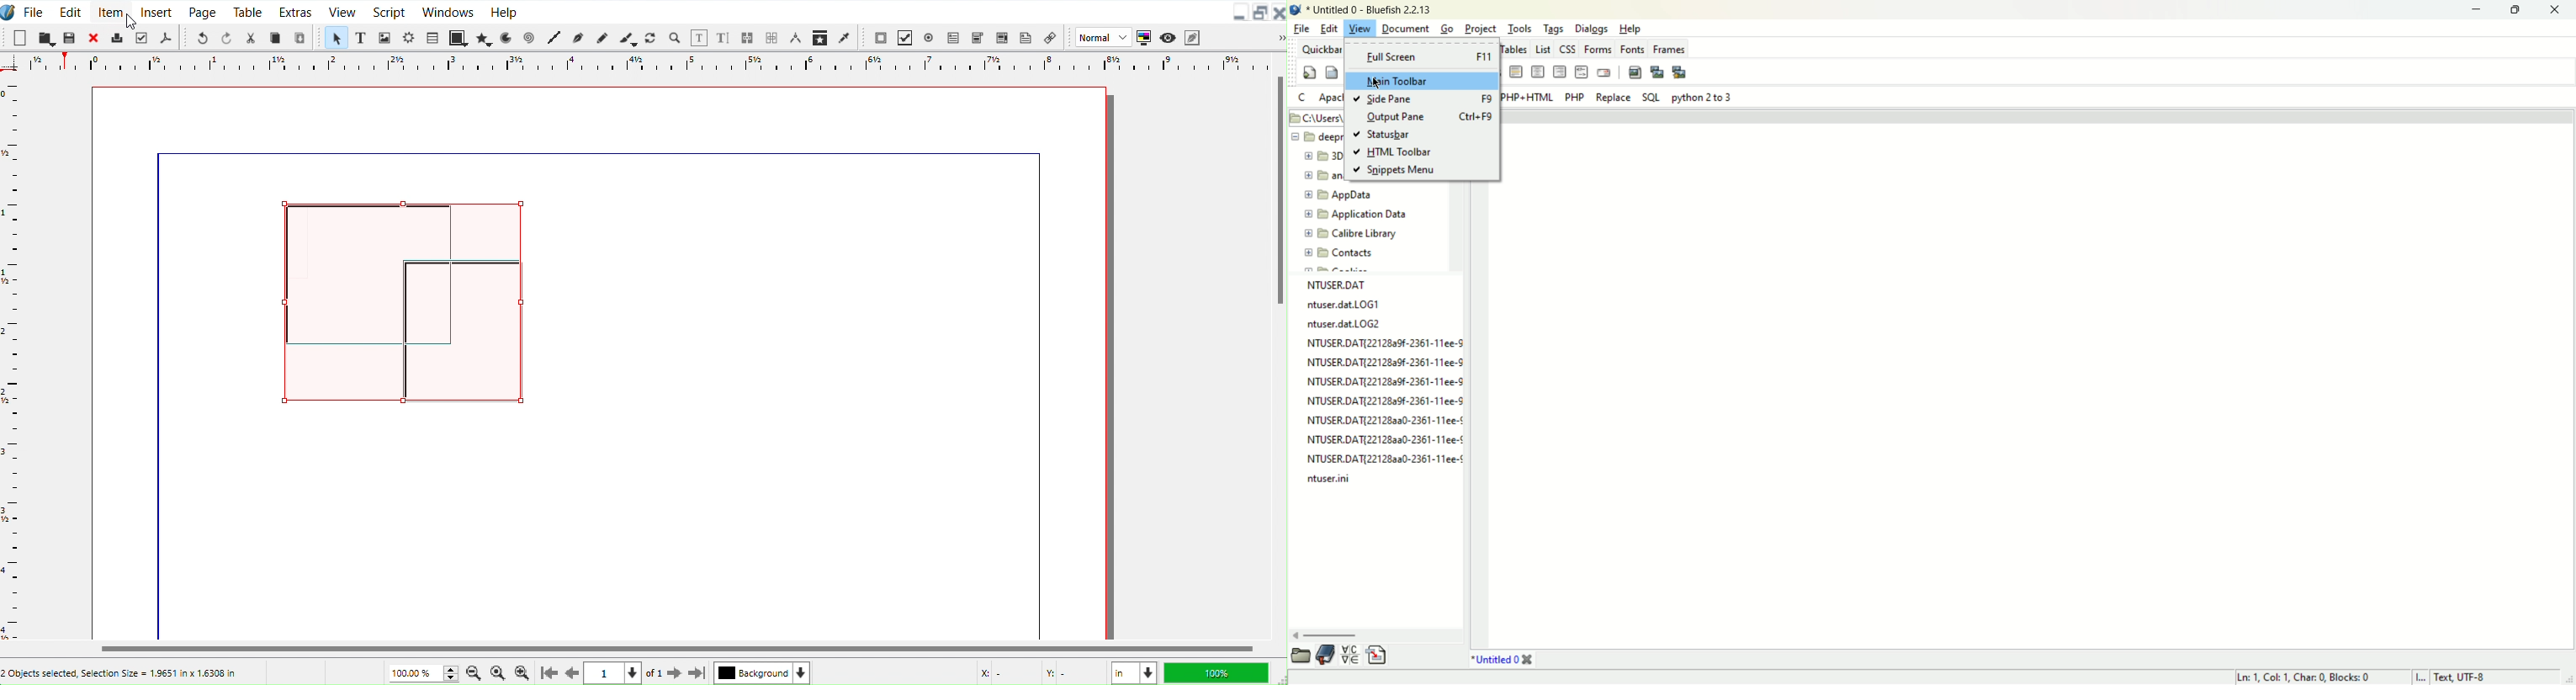 The height and width of the screenshot is (700, 2576). I want to click on Horizontal Scale bar, so click(13, 360).